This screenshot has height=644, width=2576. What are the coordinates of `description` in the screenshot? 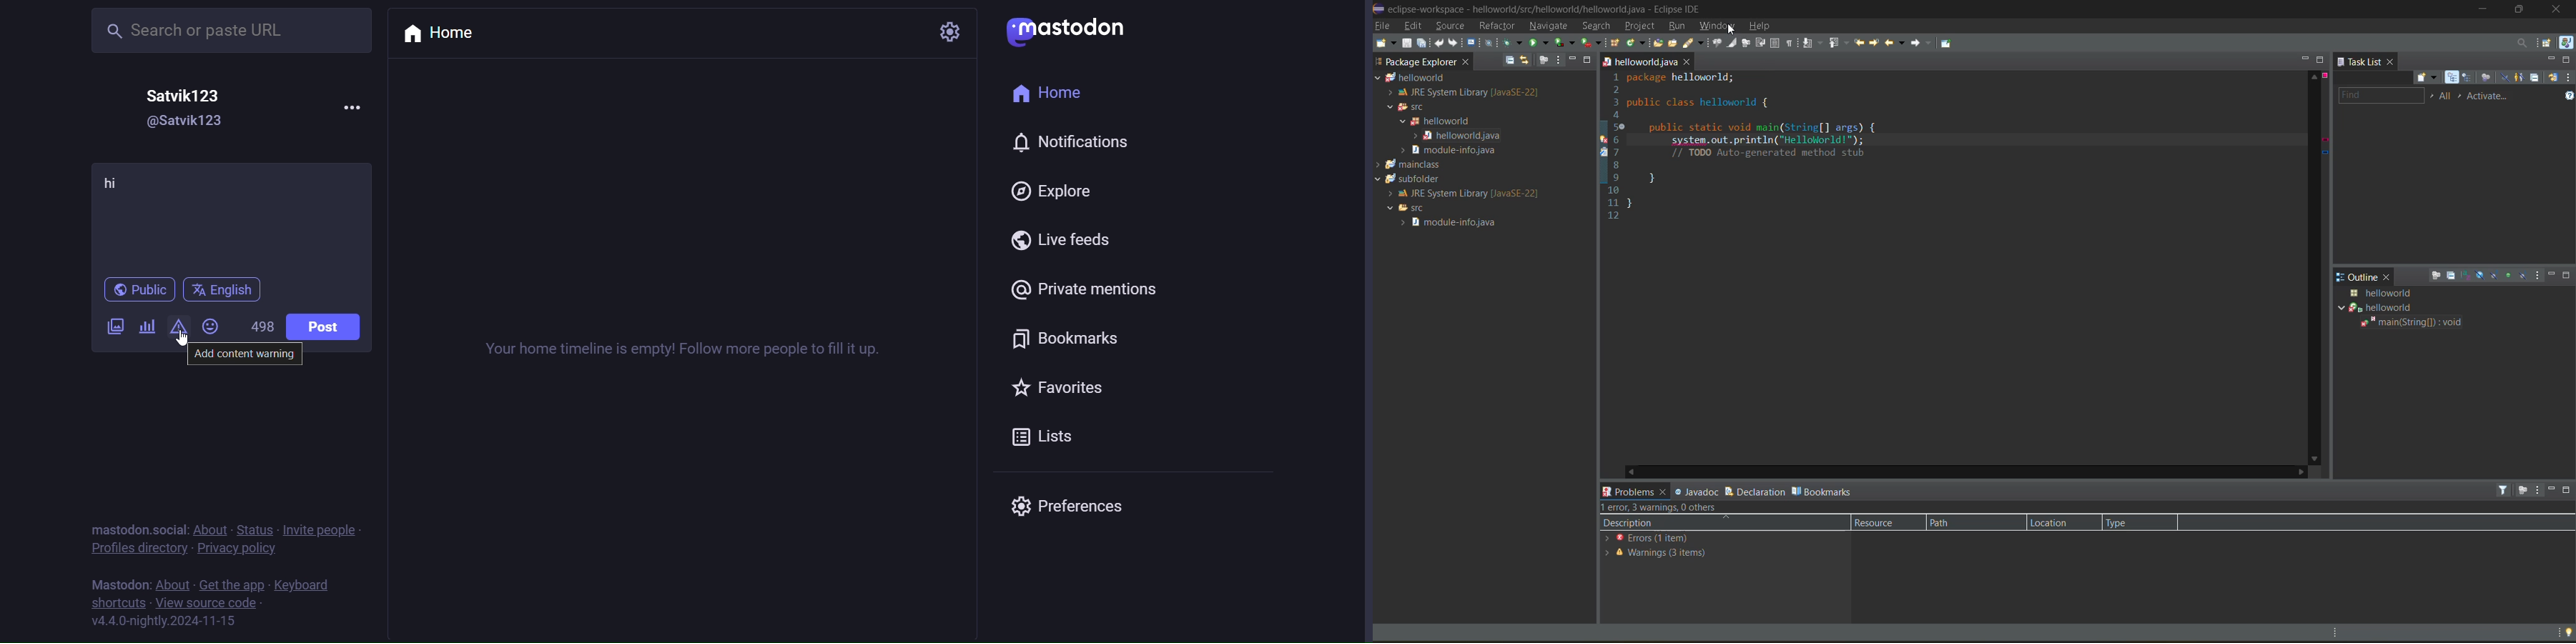 It's located at (1666, 525).